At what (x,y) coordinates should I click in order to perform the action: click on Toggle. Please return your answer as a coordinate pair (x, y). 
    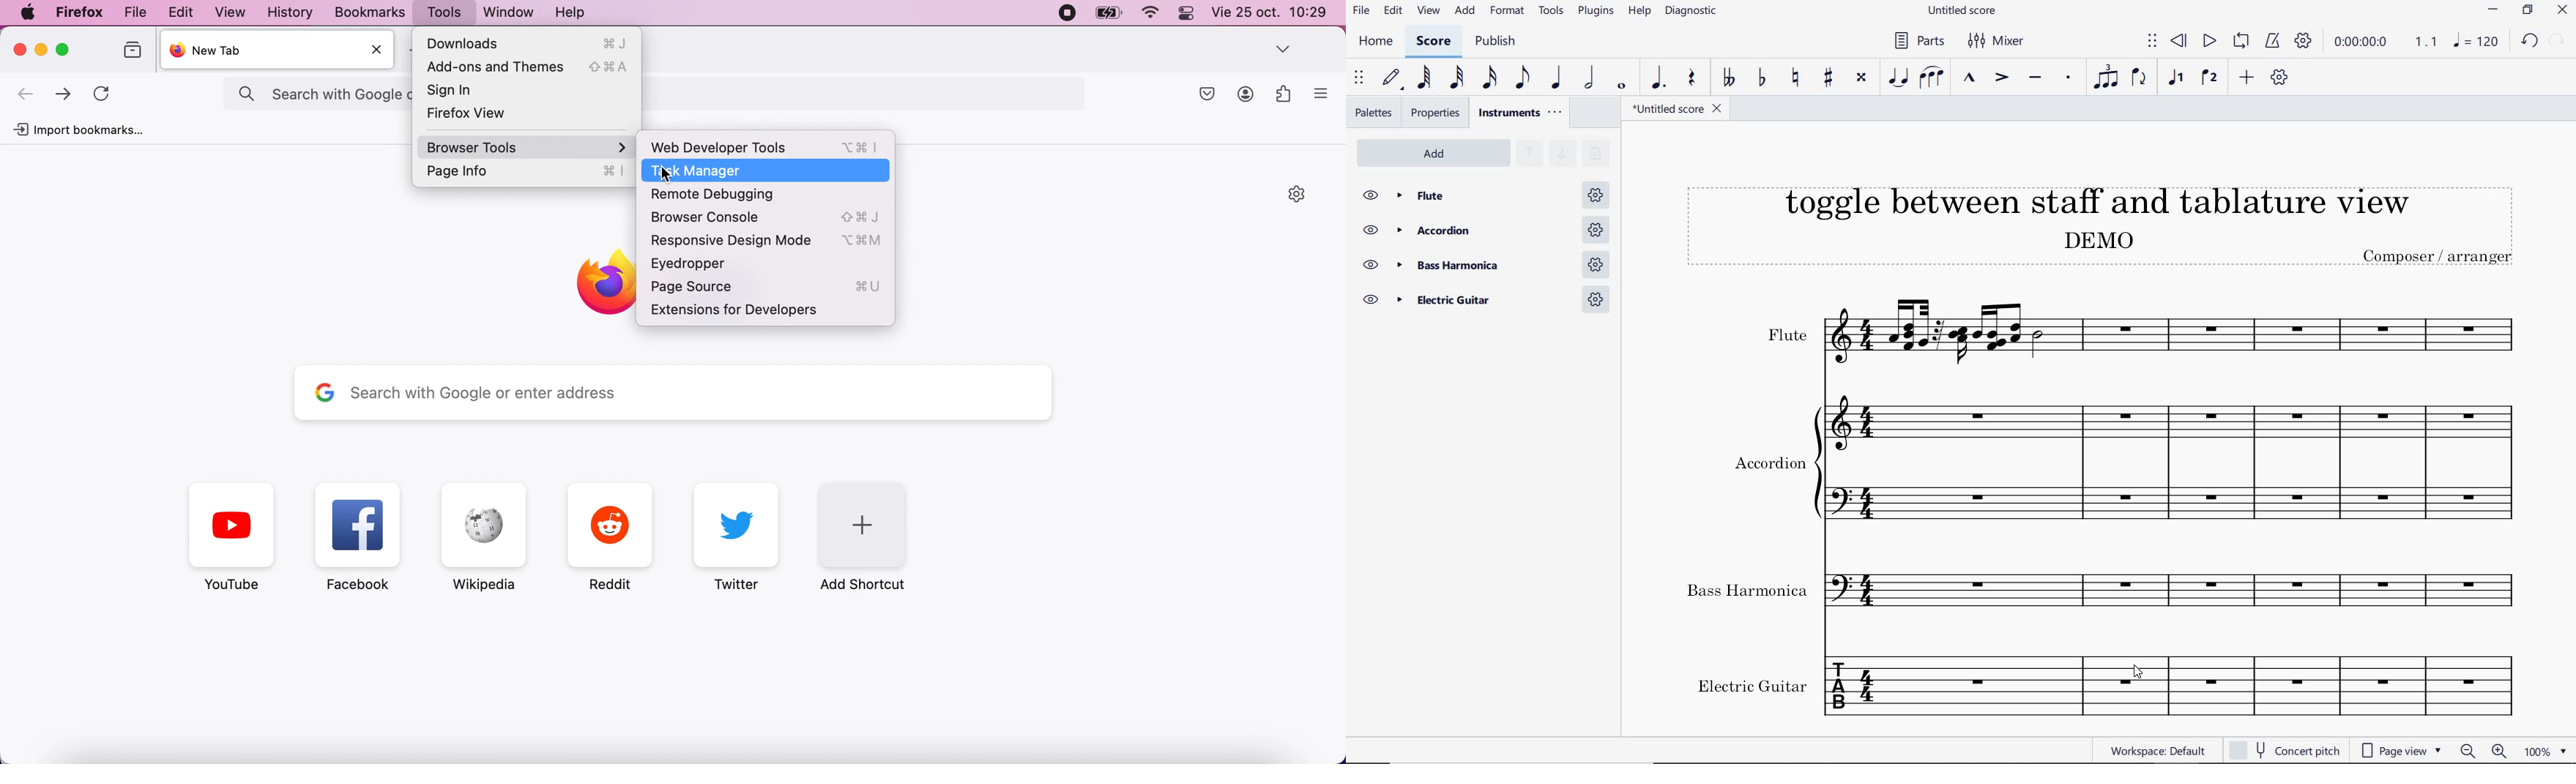
    Looking at the image, I should click on (1187, 14).